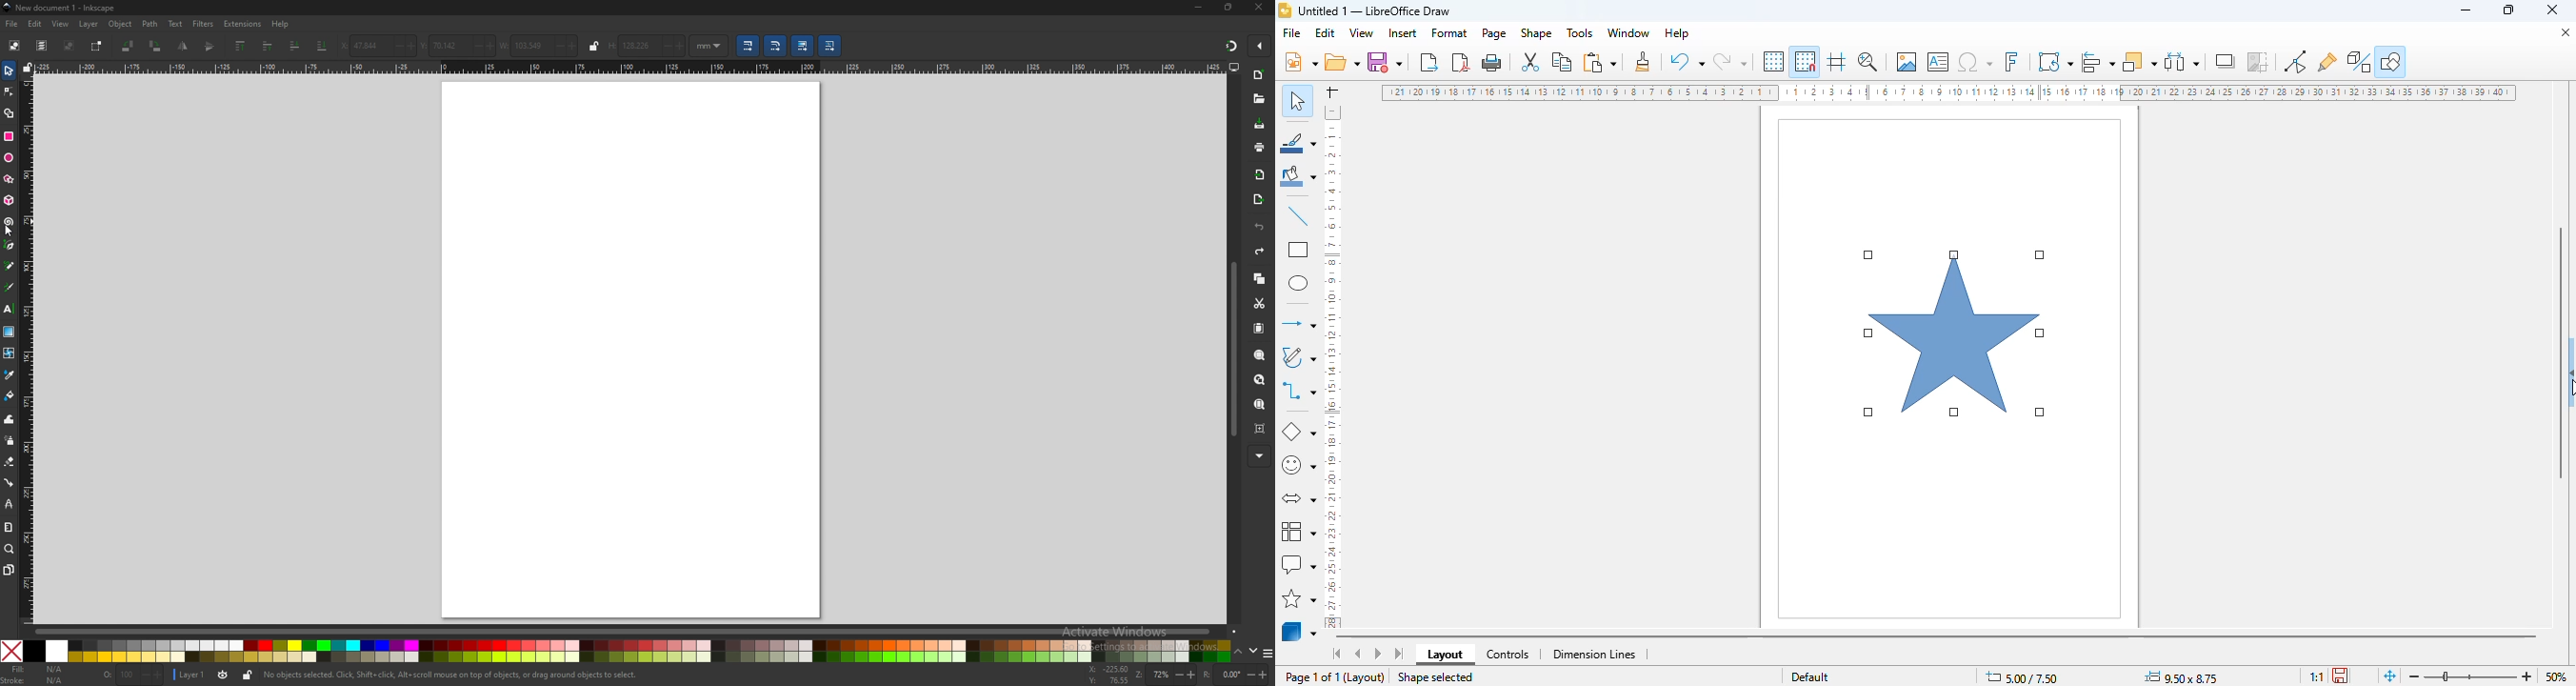  Describe the element at coordinates (2555, 675) in the screenshot. I see `zoom factor` at that location.